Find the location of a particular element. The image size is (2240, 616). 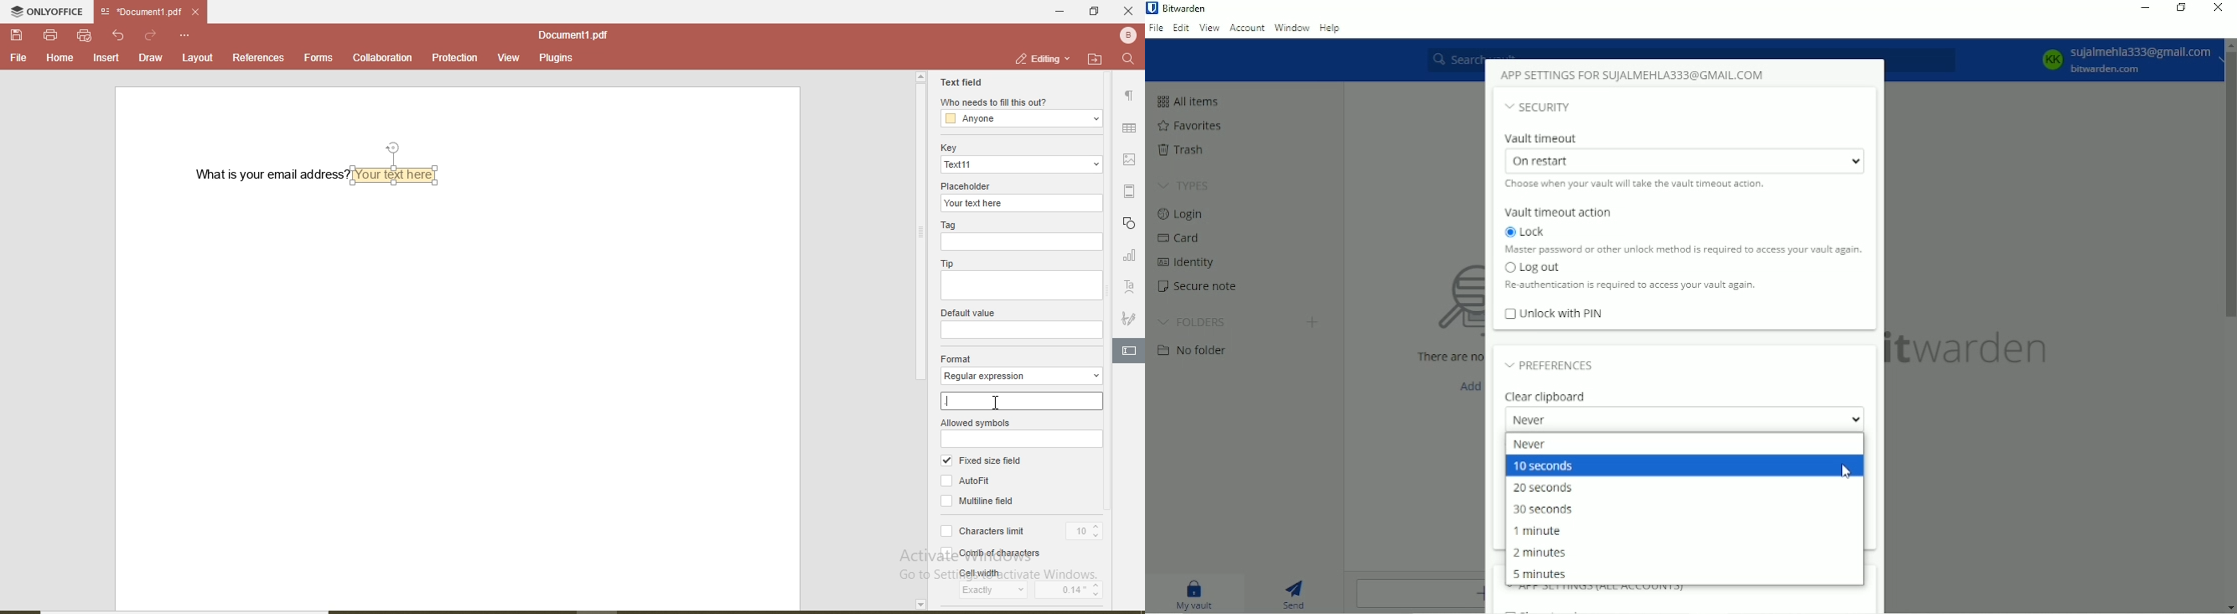

fixed size field is located at coordinates (987, 461).